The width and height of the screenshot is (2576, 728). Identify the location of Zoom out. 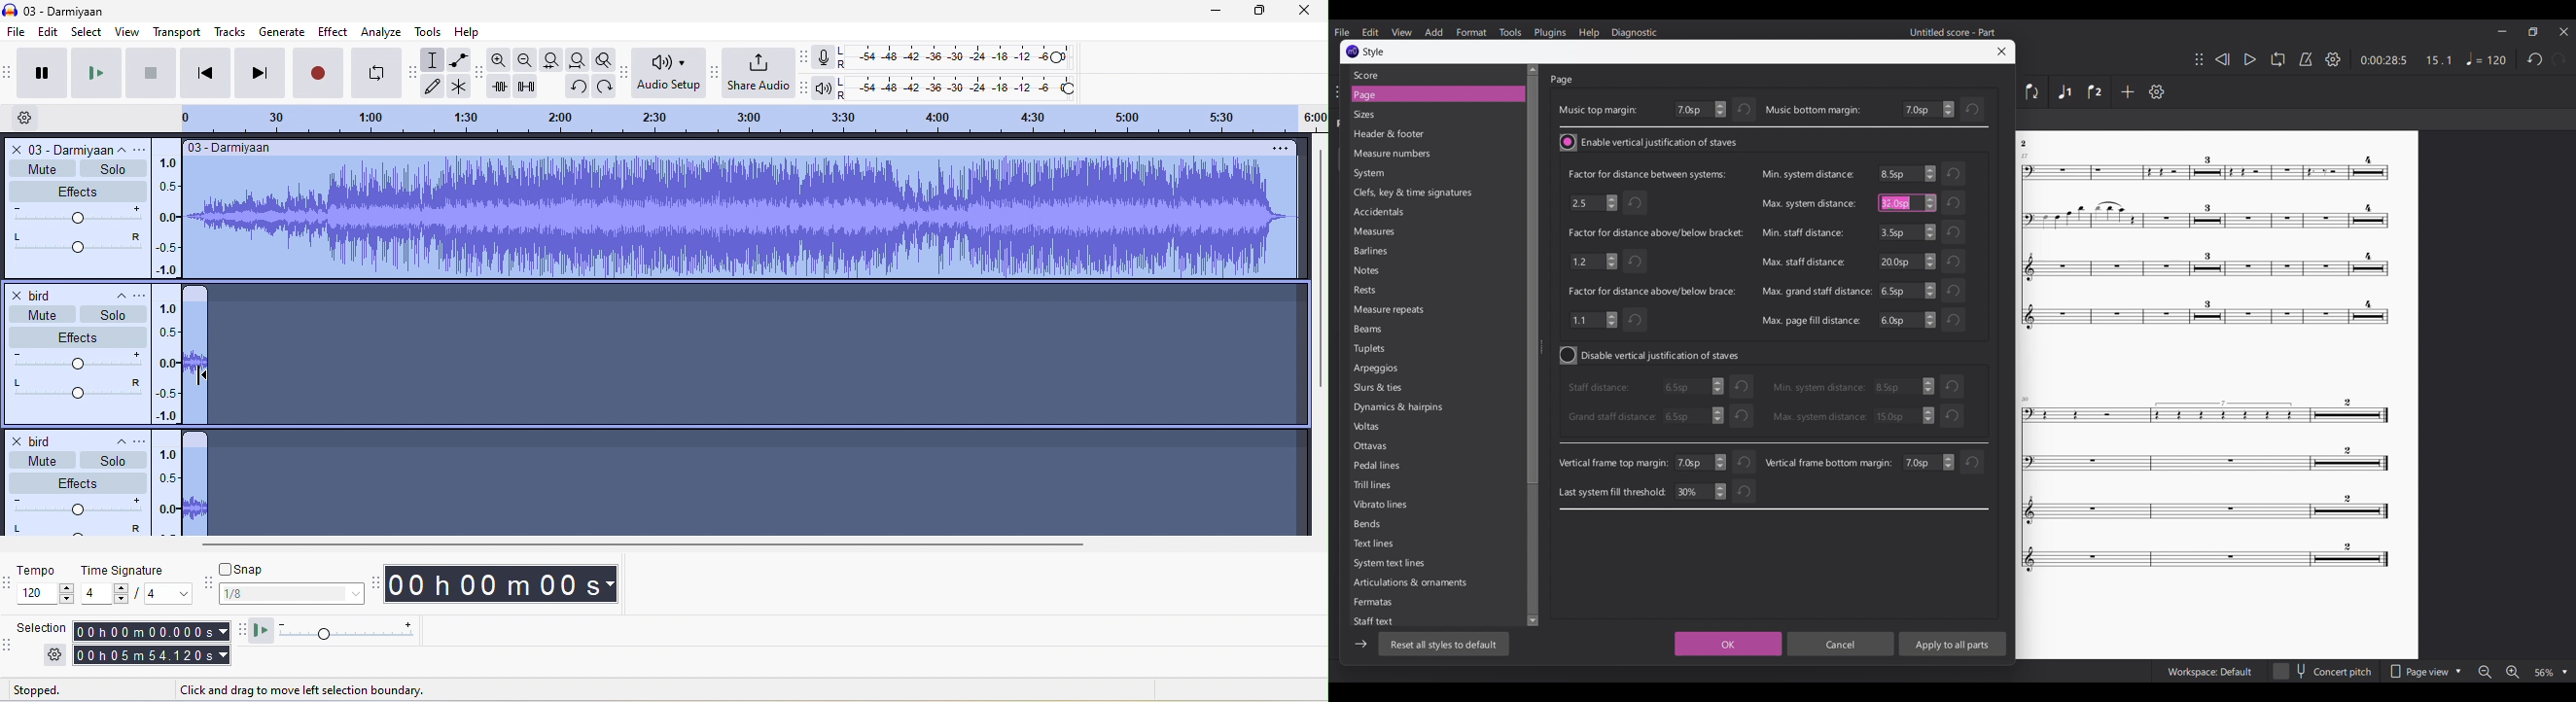
(2486, 672).